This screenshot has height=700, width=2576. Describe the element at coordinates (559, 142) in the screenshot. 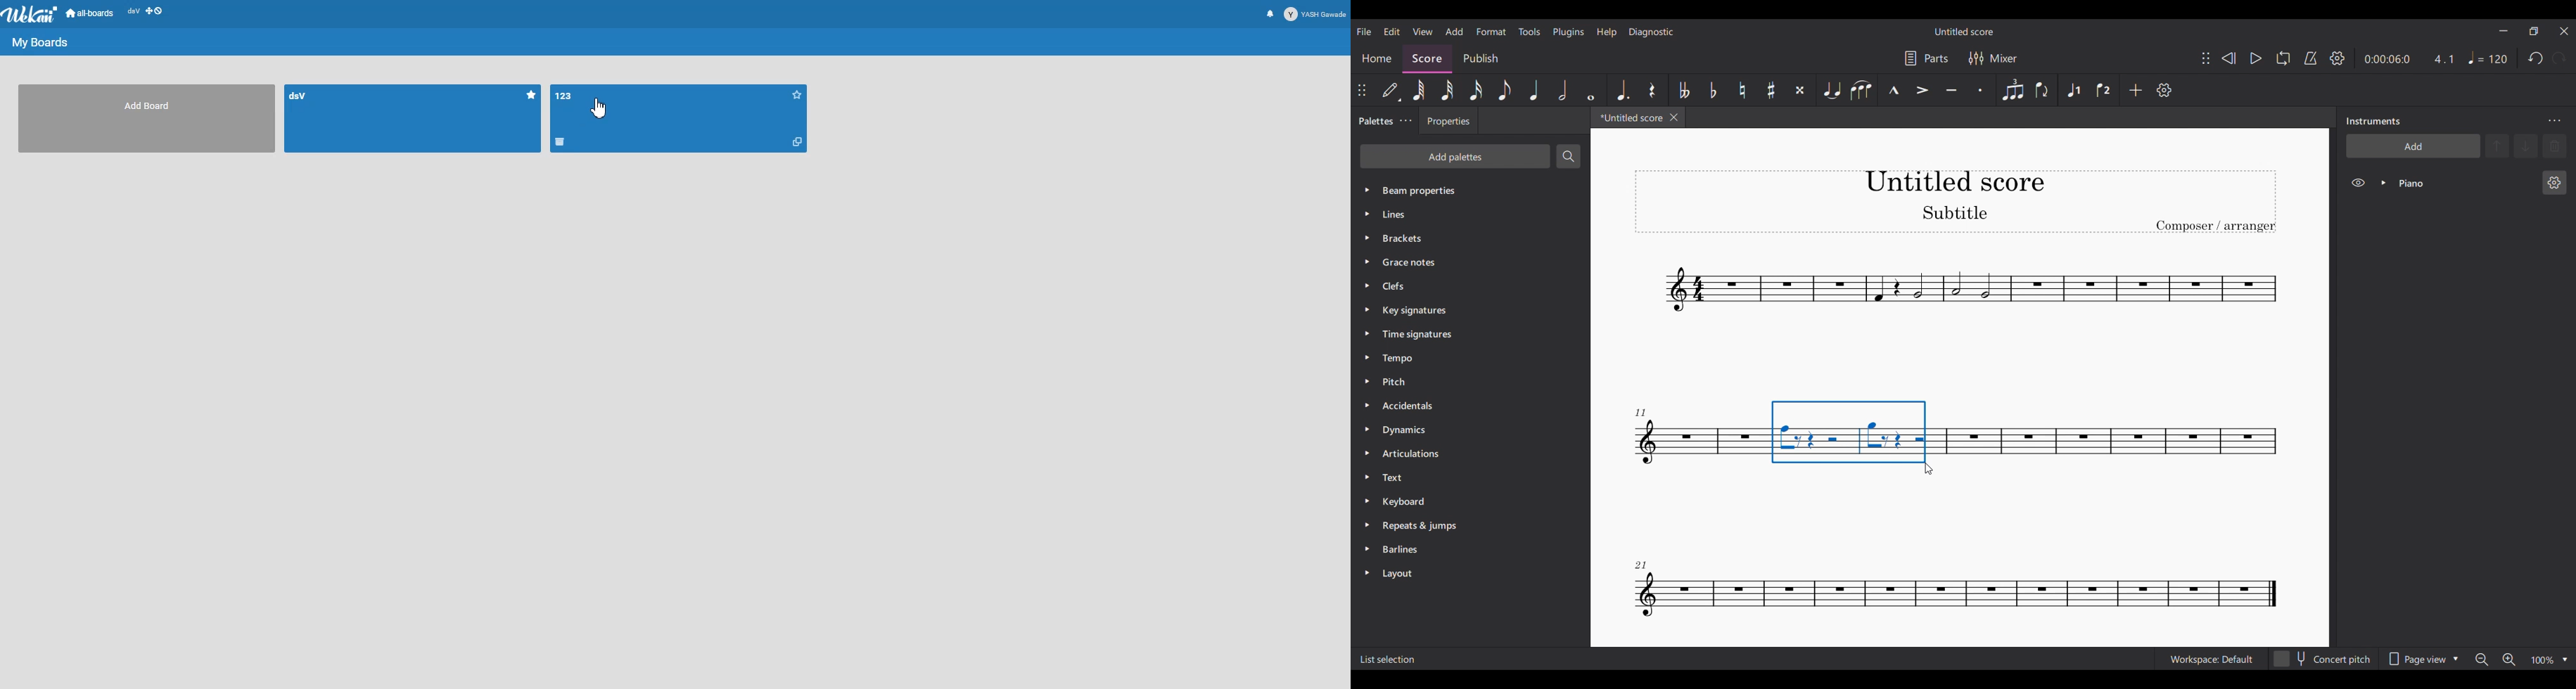

I see `Delete` at that location.